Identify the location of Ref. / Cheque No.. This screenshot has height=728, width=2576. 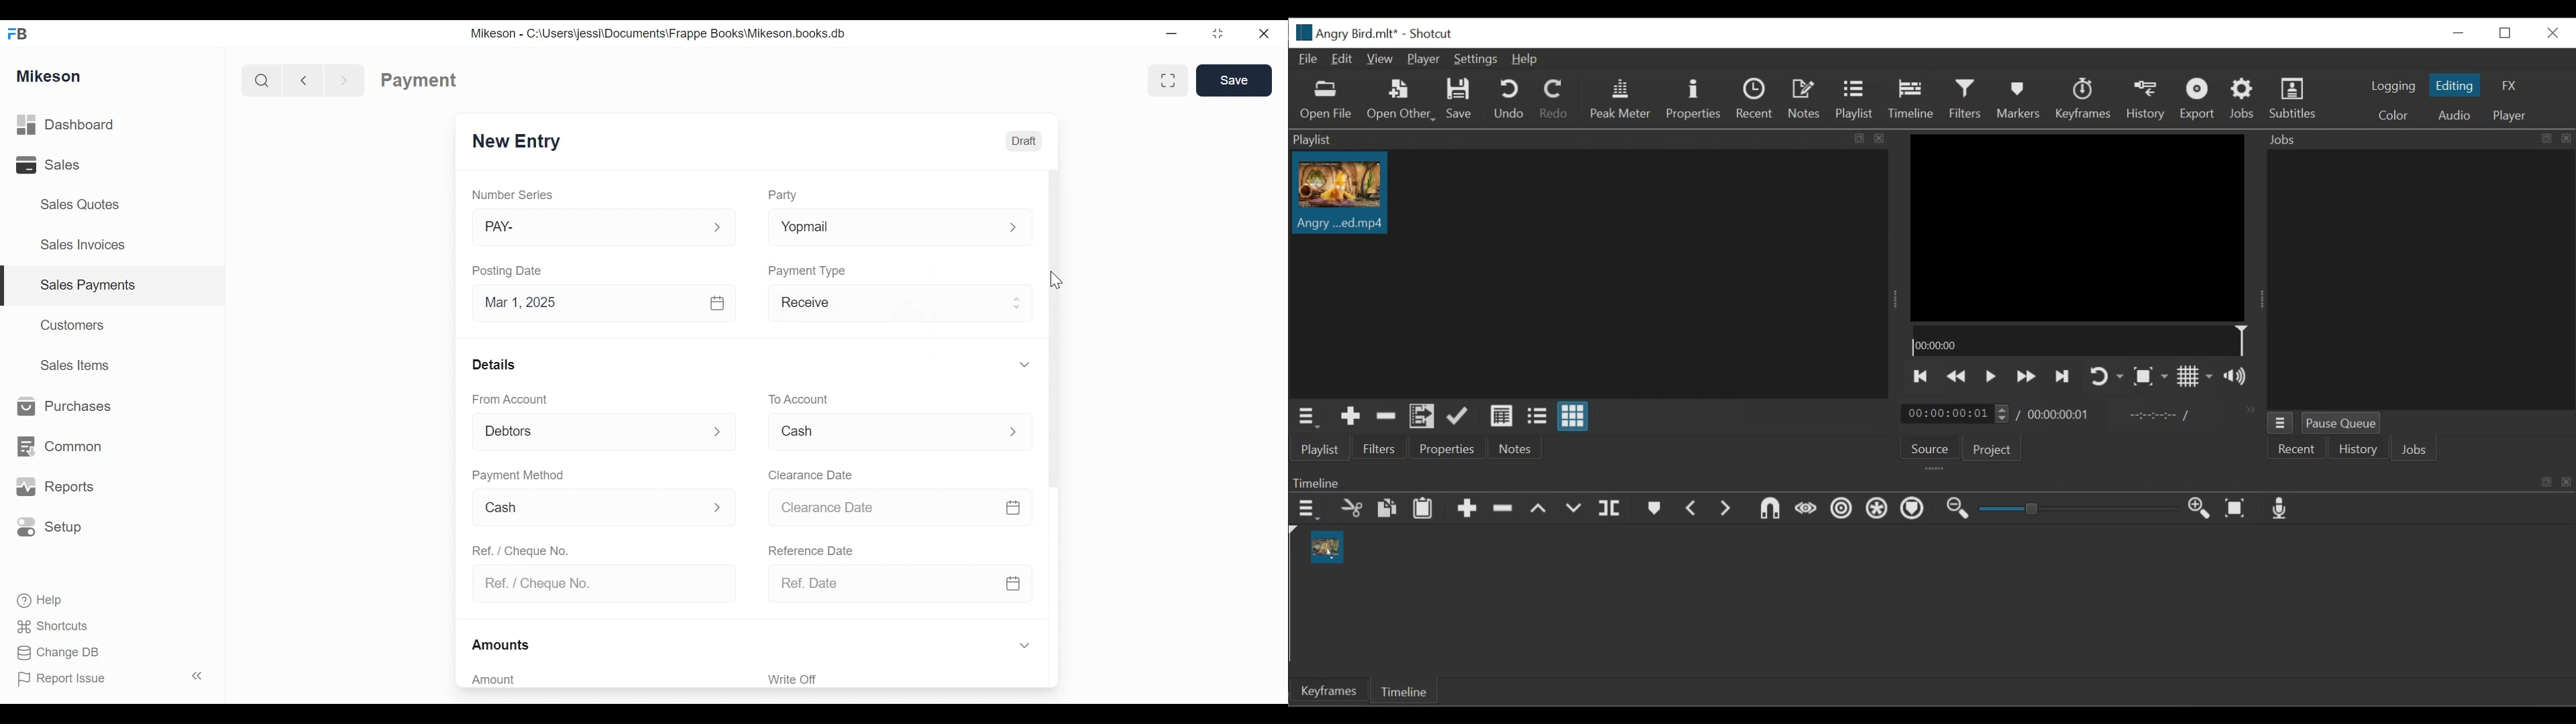
(527, 550).